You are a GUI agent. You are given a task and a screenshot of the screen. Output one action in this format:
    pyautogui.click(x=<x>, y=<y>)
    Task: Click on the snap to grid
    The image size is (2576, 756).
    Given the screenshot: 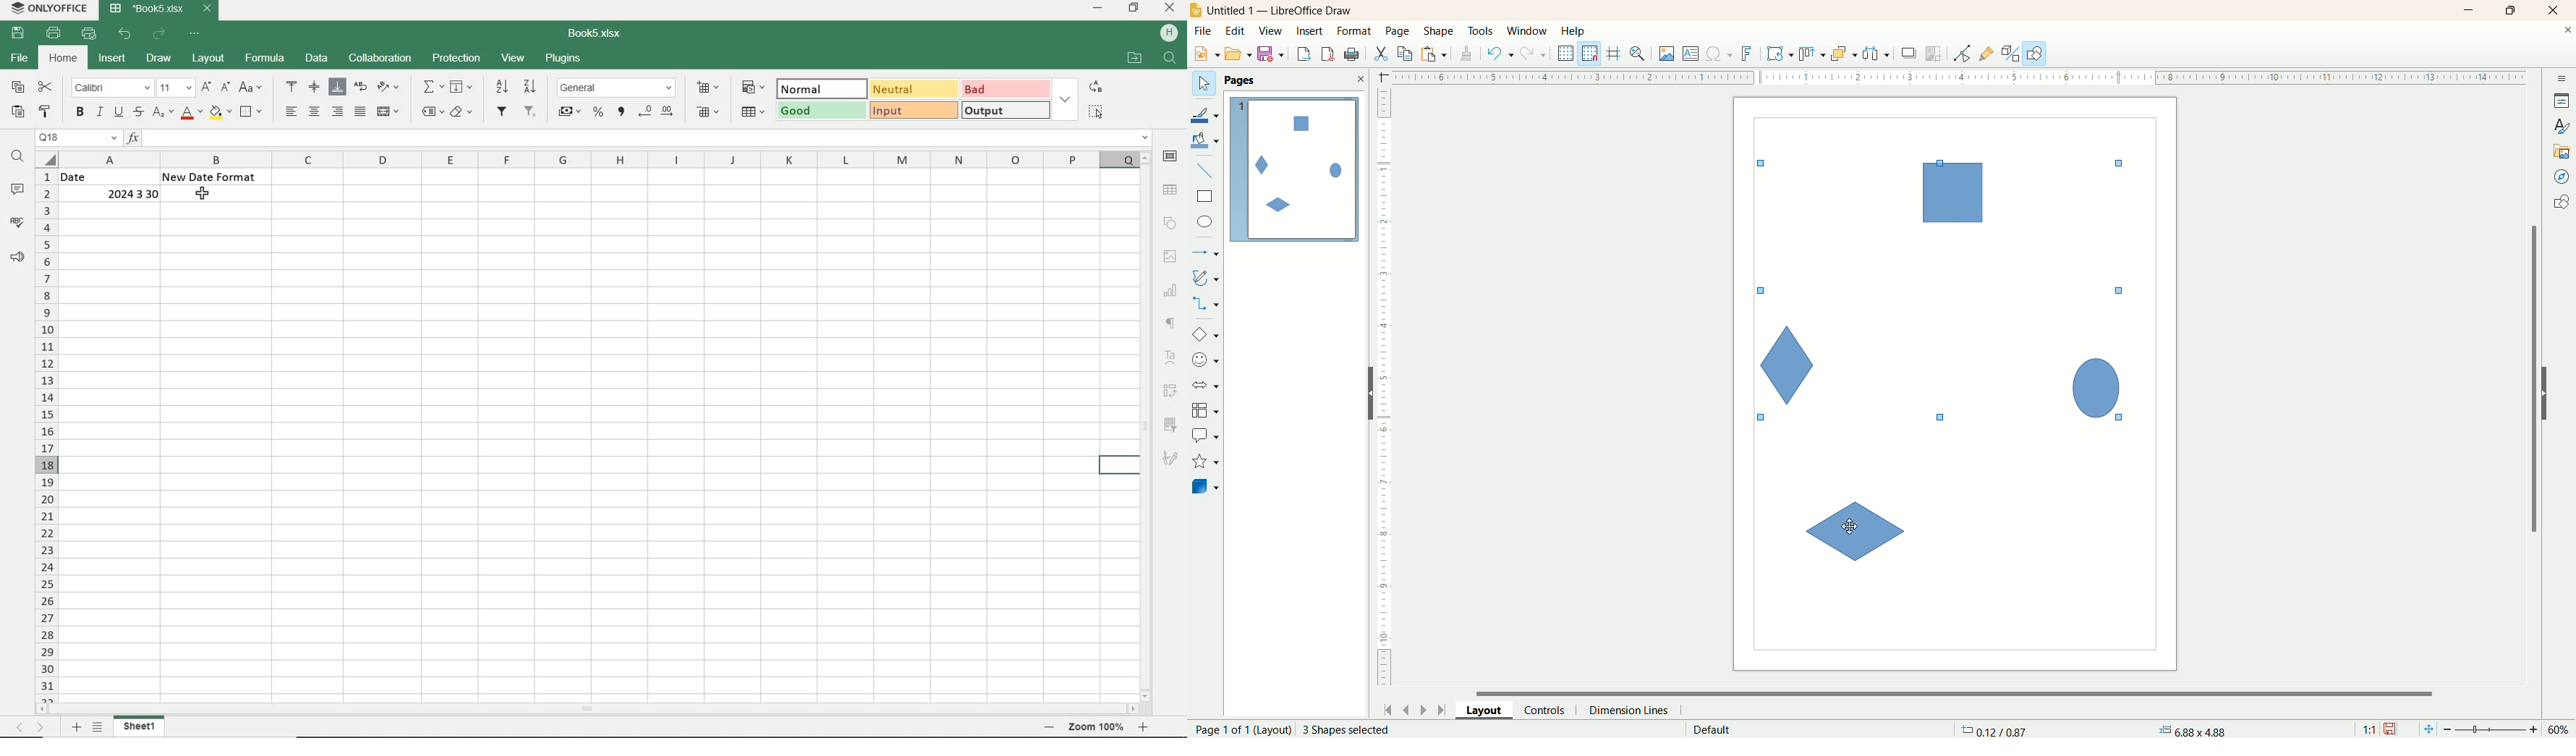 What is the action you would take?
    pyautogui.click(x=1593, y=54)
    